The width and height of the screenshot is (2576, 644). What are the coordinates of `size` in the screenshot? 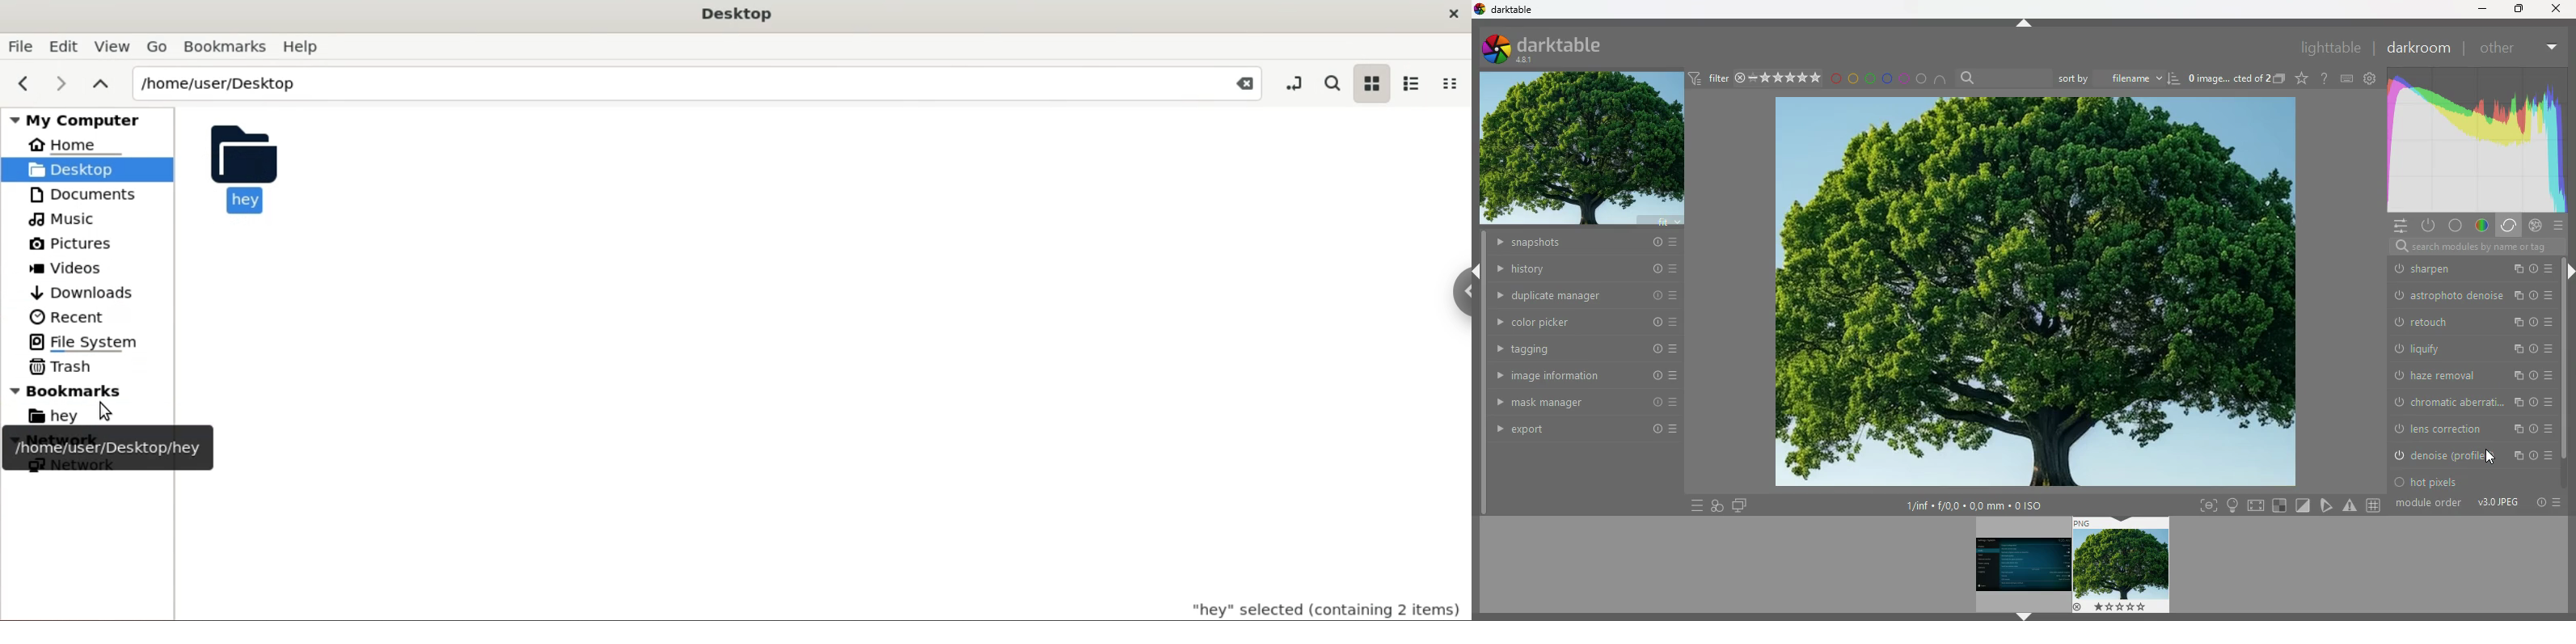 It's located at (1974, 506).